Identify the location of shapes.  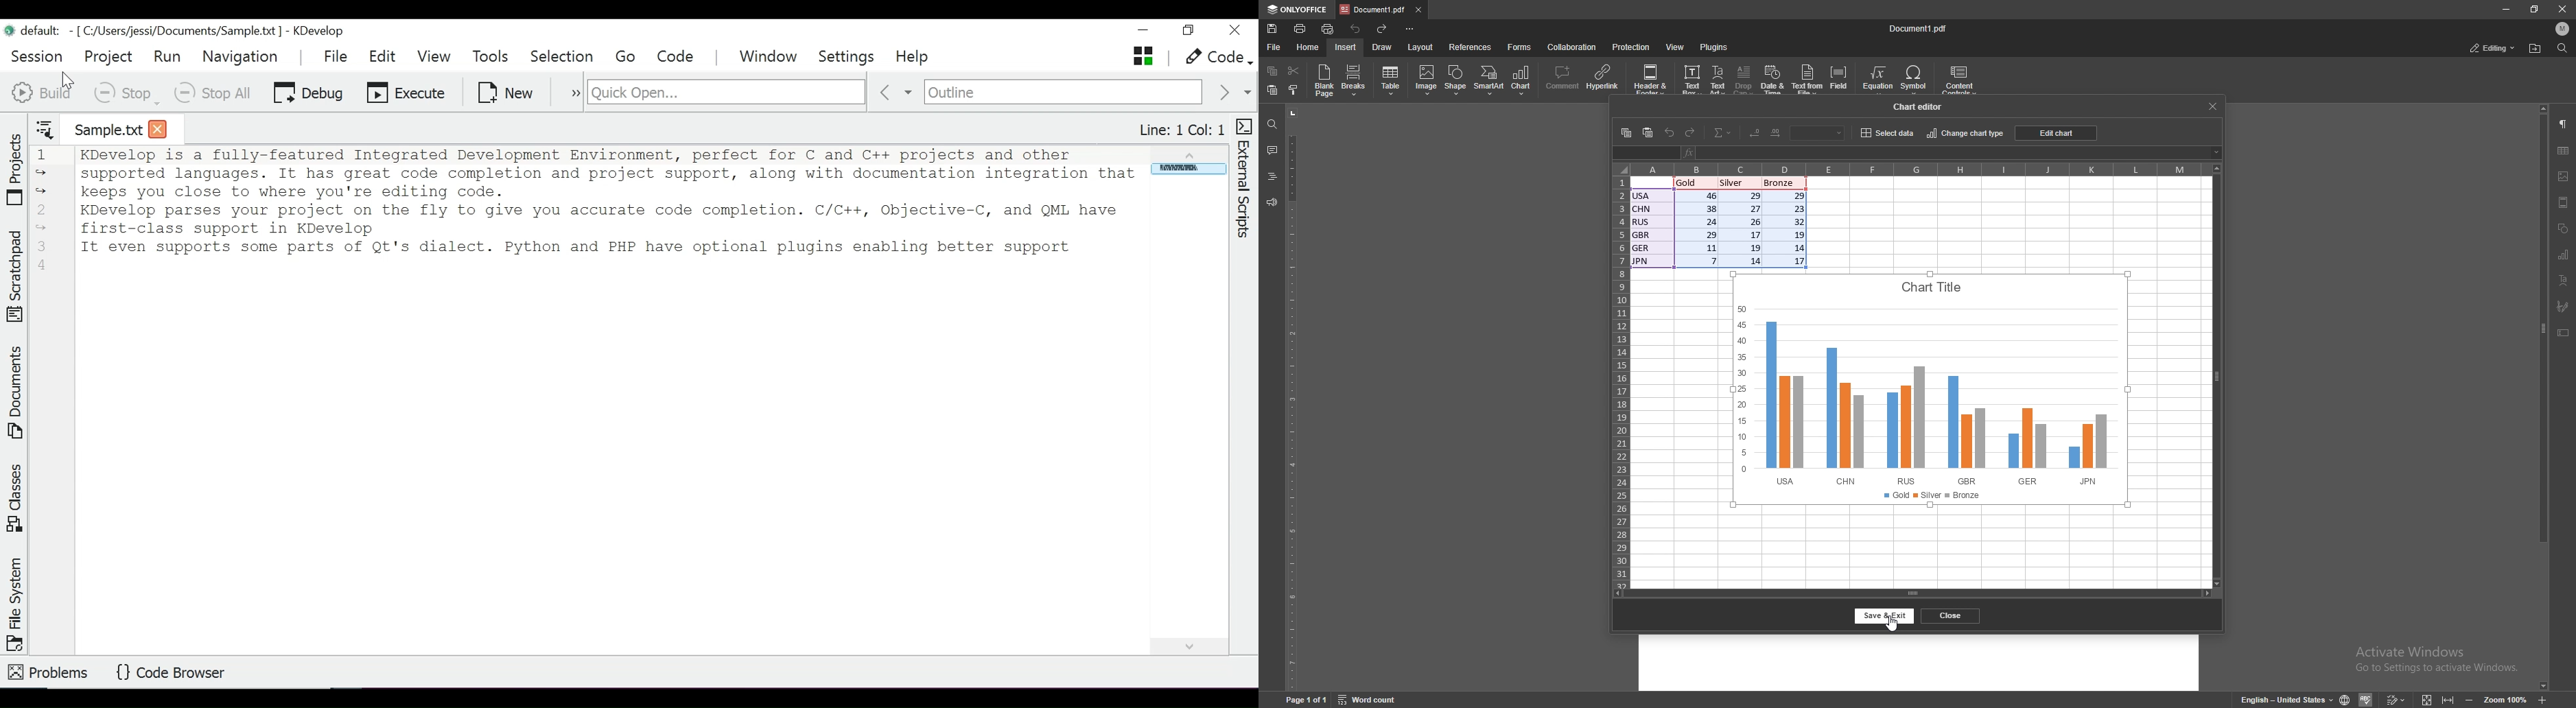
(2564, 228).